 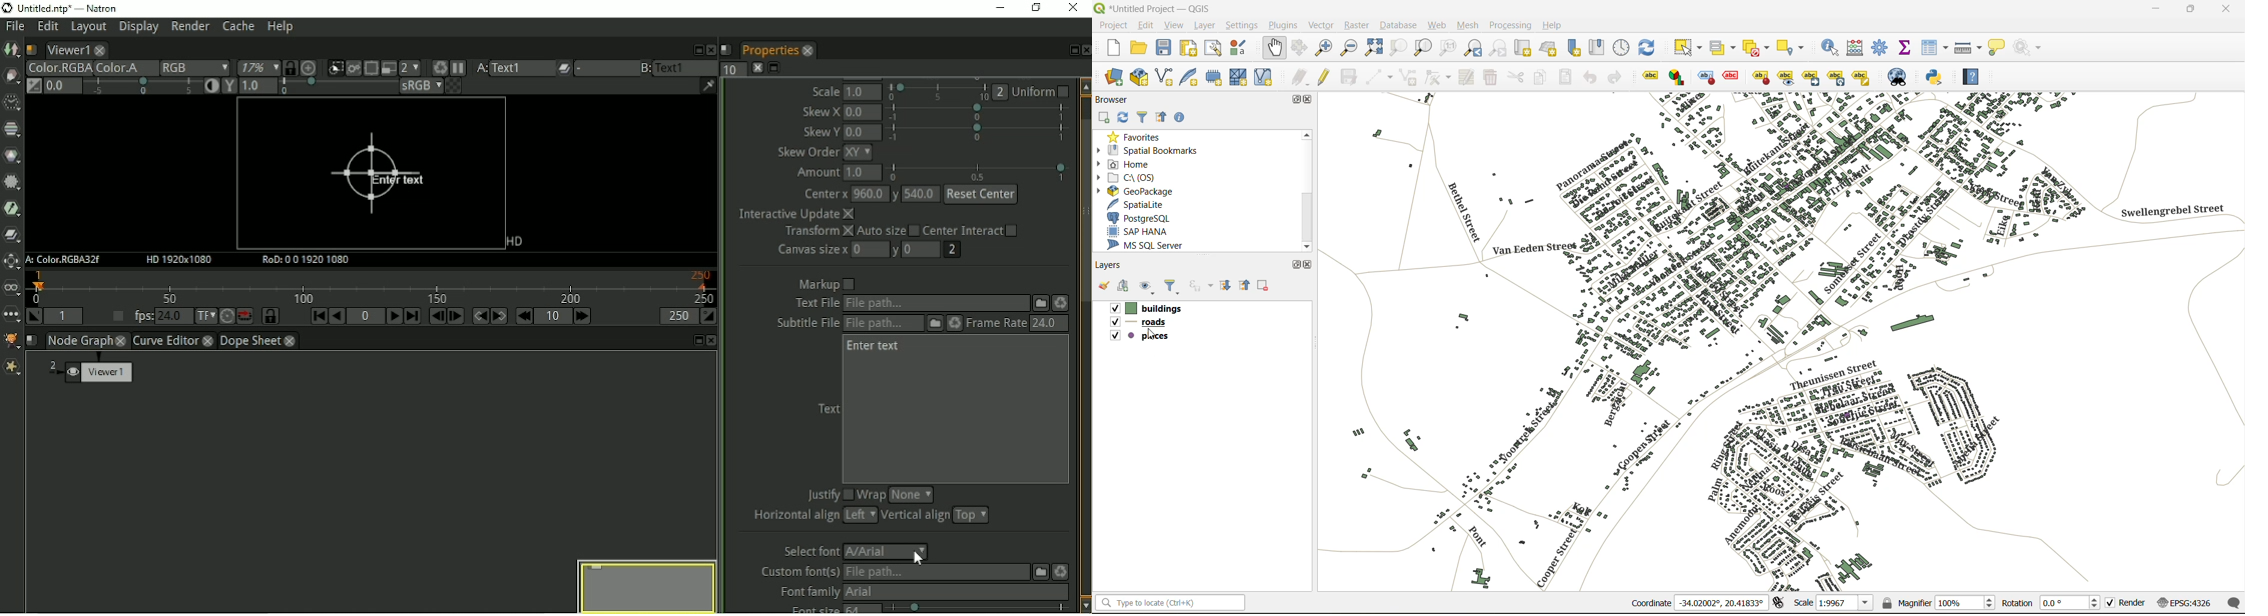 What do you see at coordinates (1141, 193) in the screenshot?
I see `geopackage` at bounding box center [1141, 193].